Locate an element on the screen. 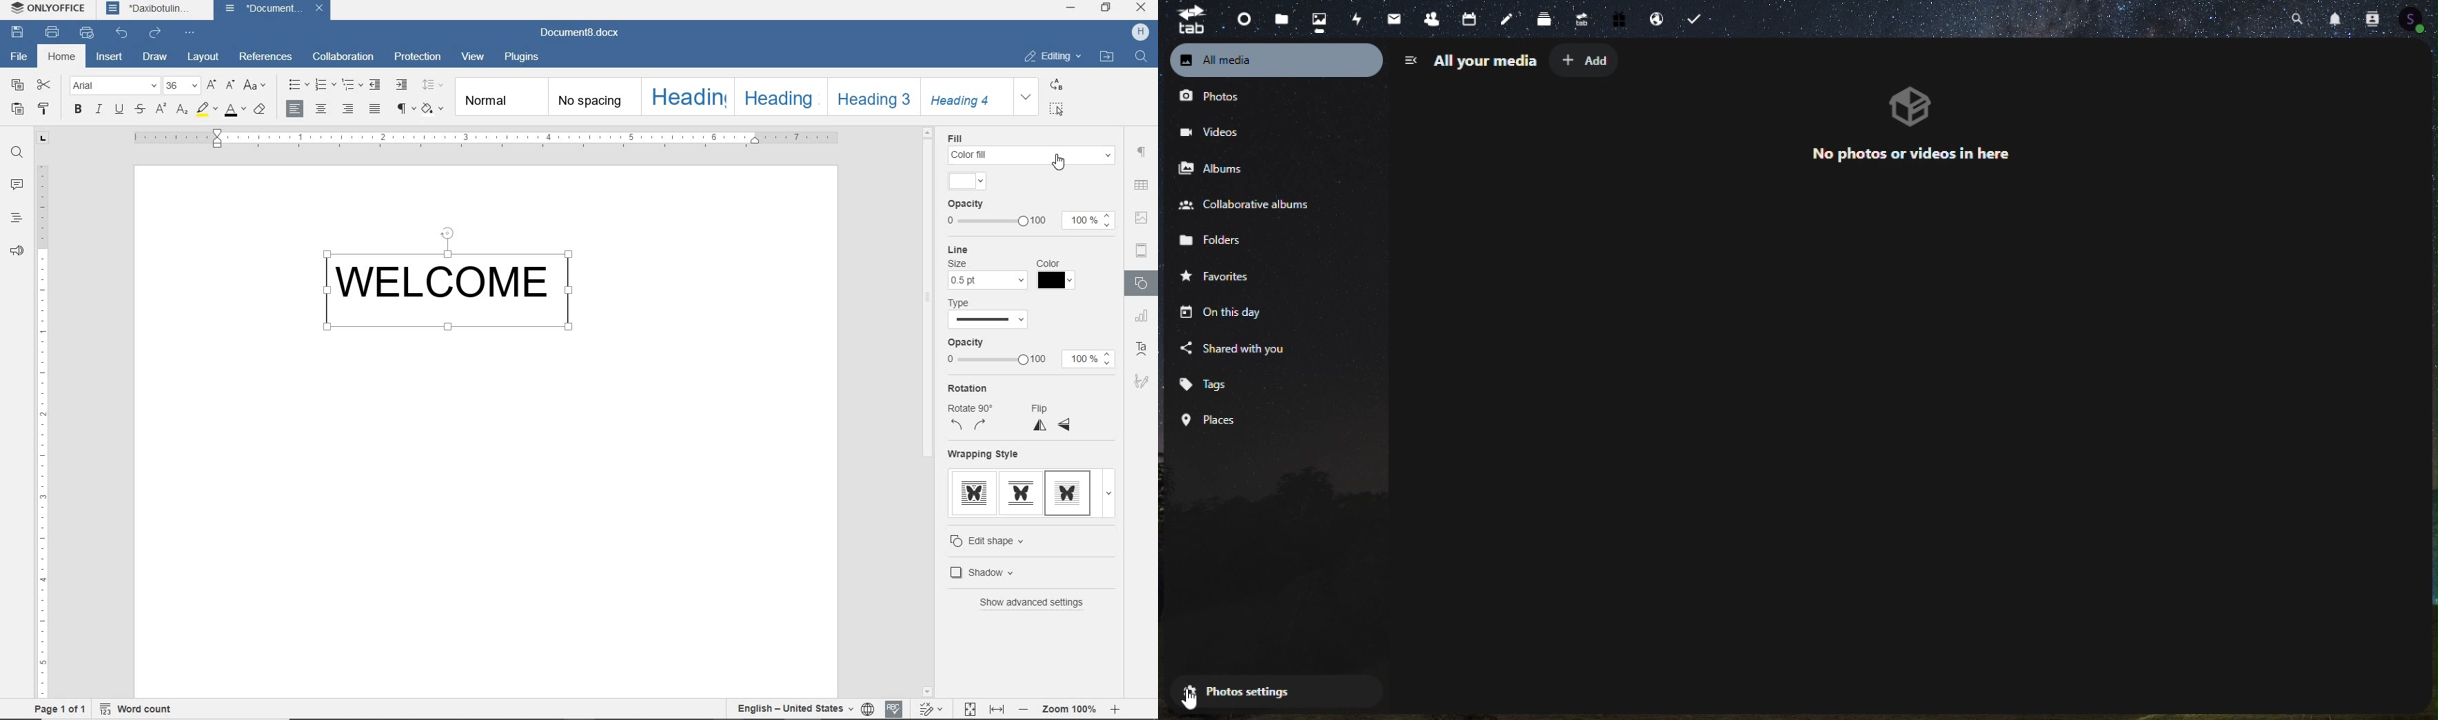  QUICK PRINT is located at coordinates (86, 33).